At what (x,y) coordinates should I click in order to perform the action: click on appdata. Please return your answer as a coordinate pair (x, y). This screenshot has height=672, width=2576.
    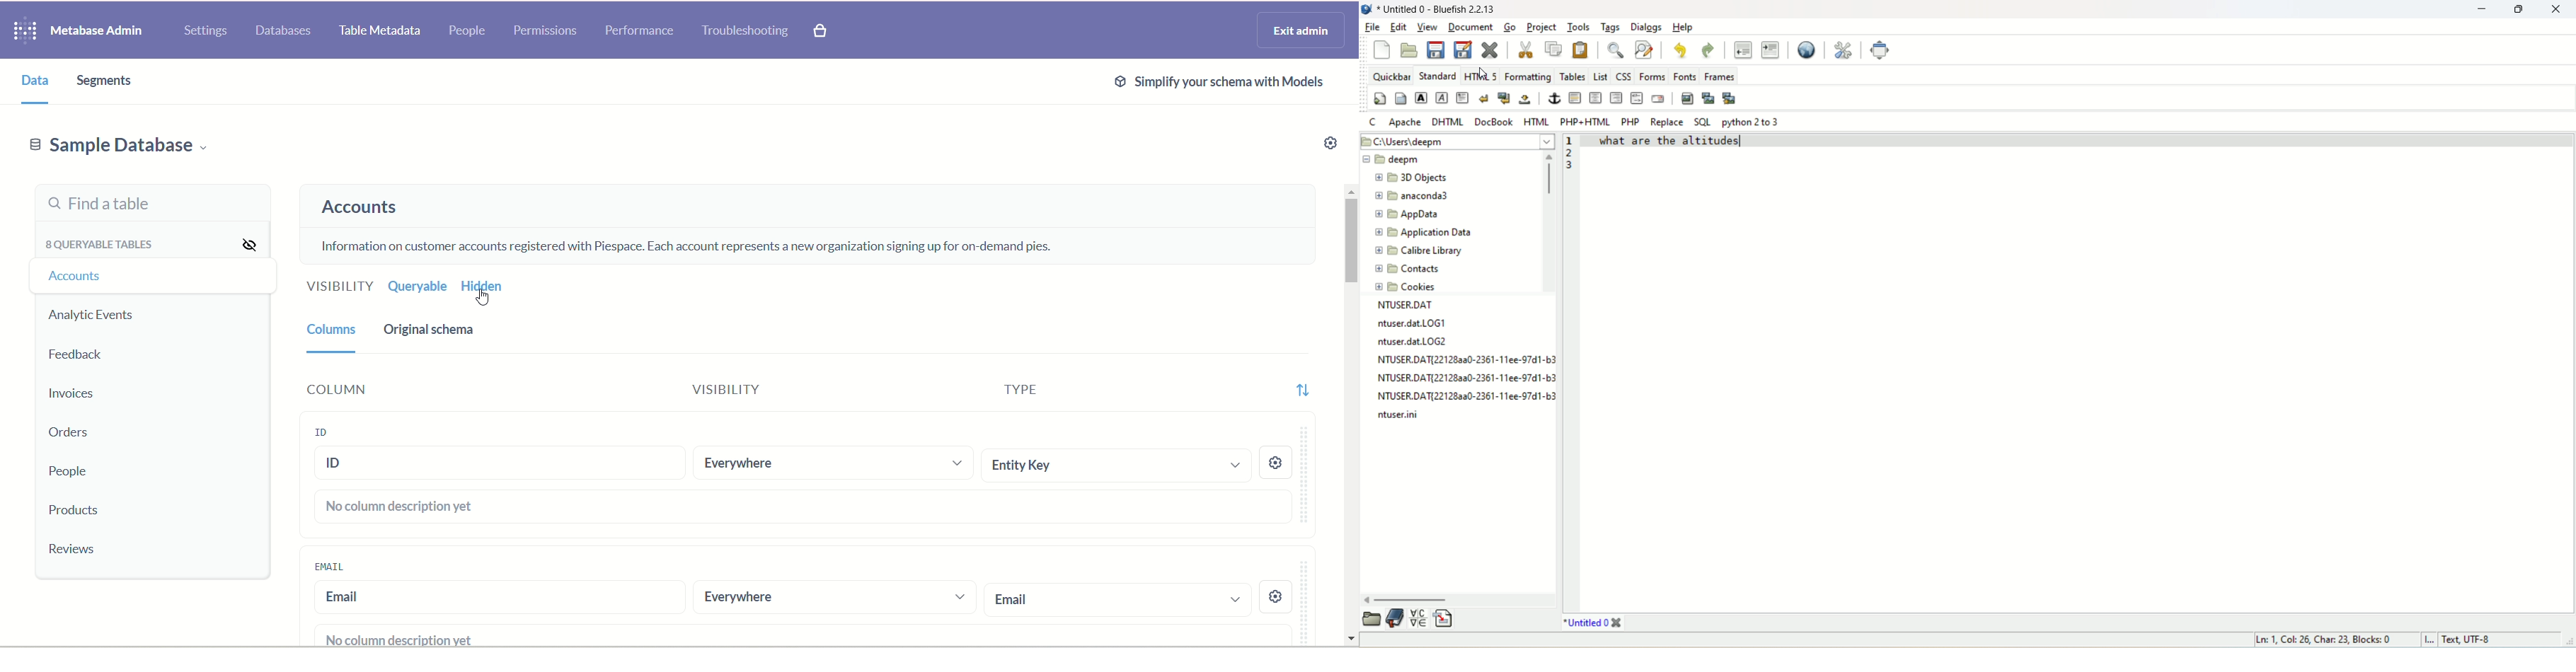
    Looking at the image, I should click on (1412, 216).